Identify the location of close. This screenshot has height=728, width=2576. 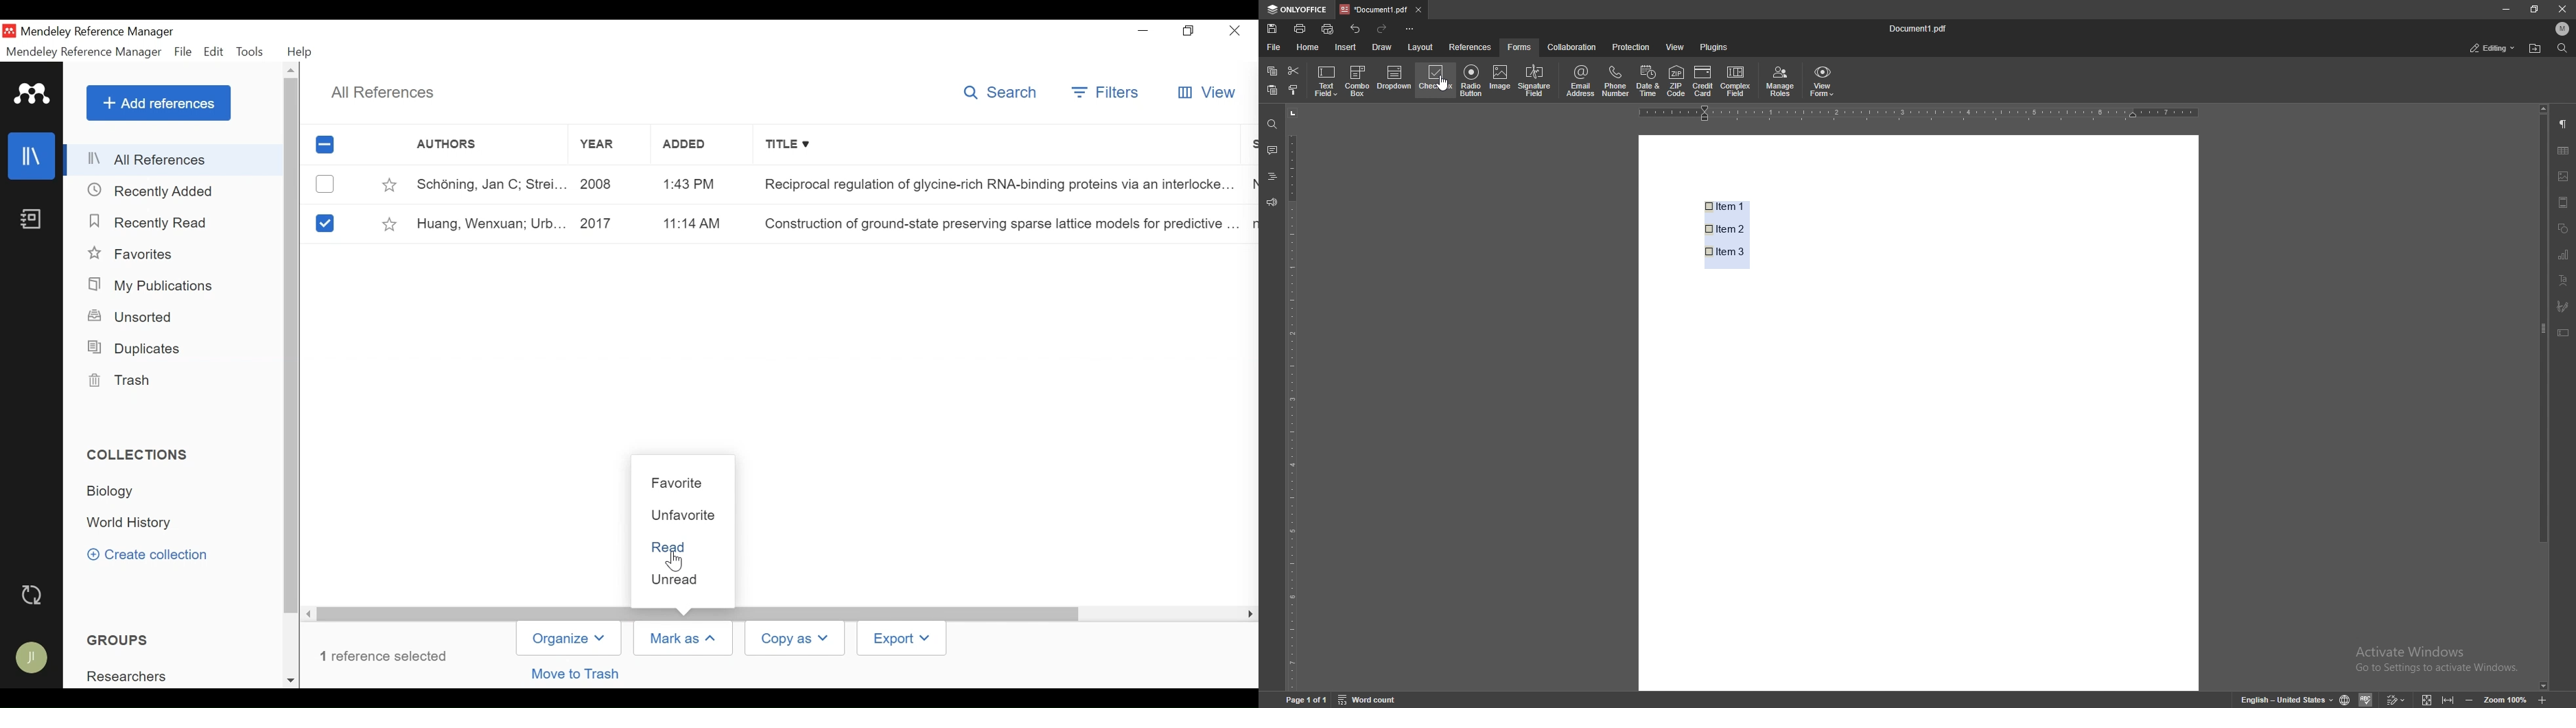
(2561, 9).